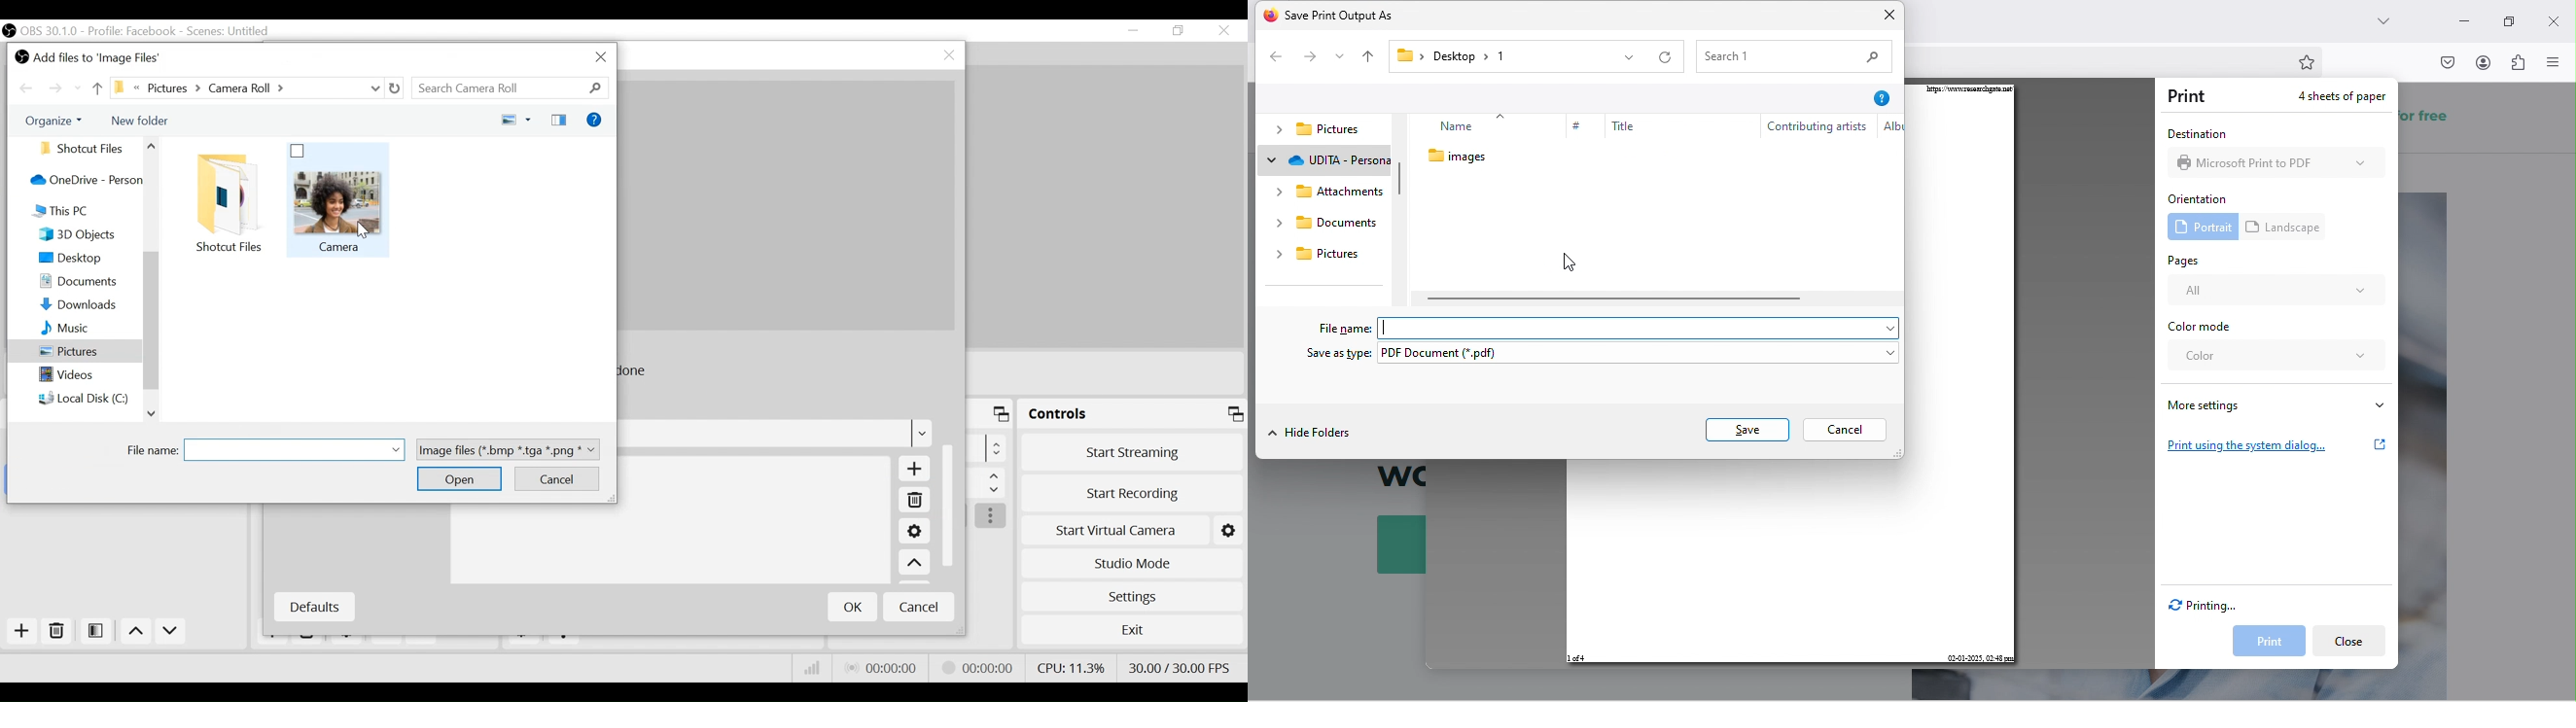 The height and width of the screenshot is (728, 2576). What do you see at coordinates (1134, 489) in the screenshot?
I see `Start Recording` at bounding box center [1134, 489].